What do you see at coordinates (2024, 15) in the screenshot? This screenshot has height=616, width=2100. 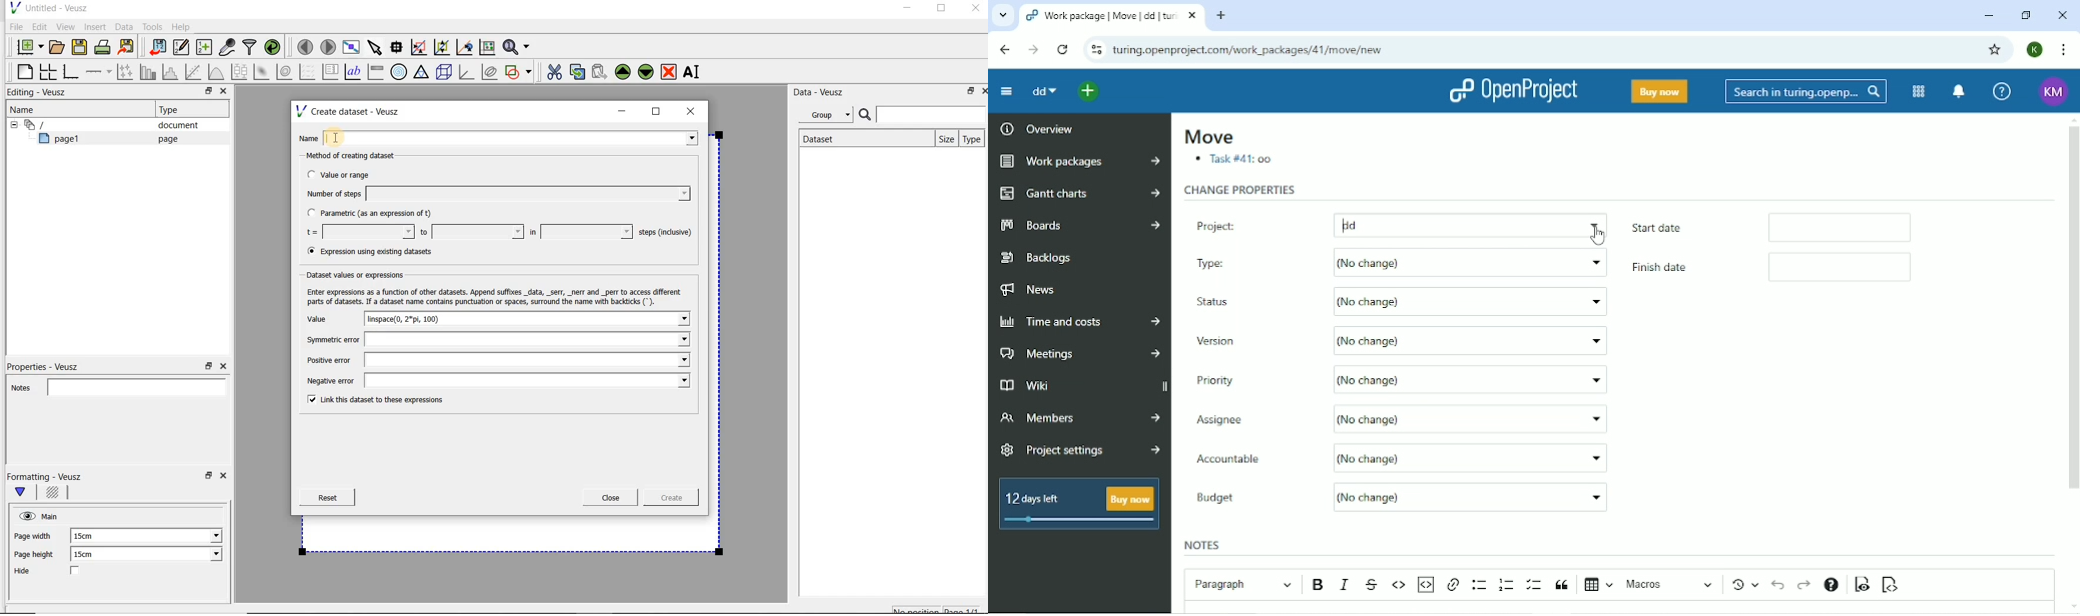 I see `Restore down` at bounding box center [2024, 15].